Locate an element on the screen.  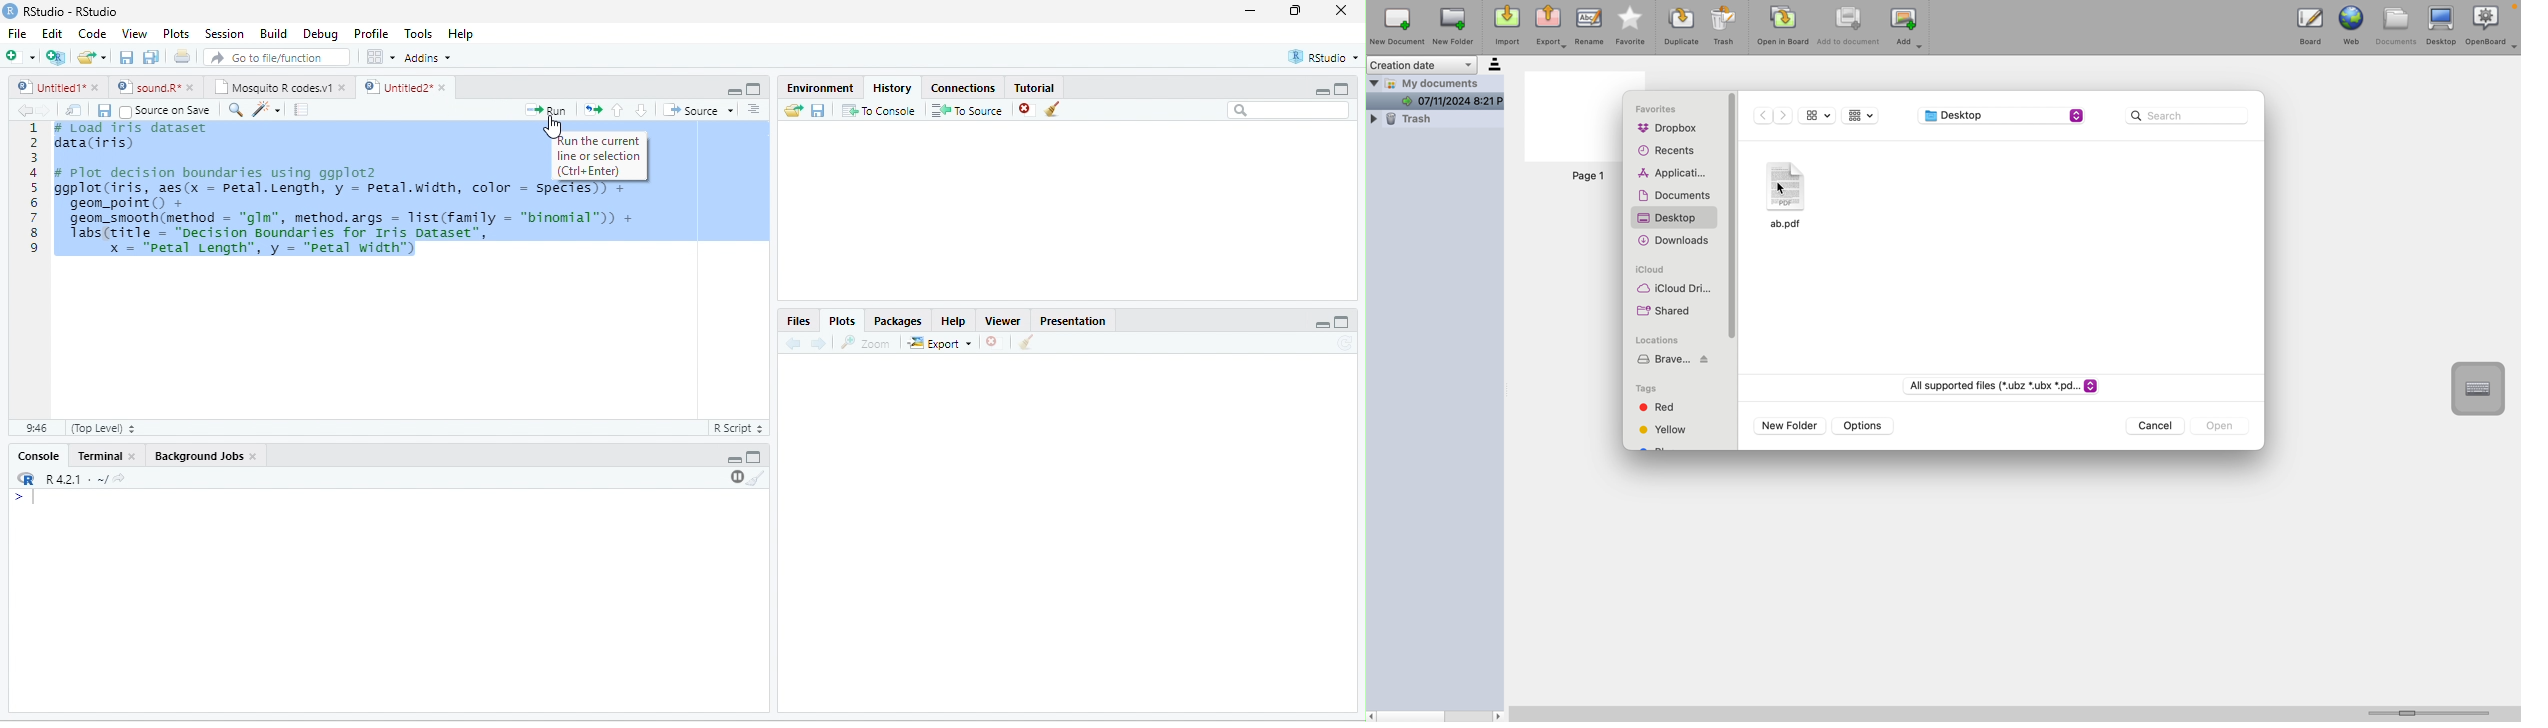
68:46 is located at coordinates (36, 428).